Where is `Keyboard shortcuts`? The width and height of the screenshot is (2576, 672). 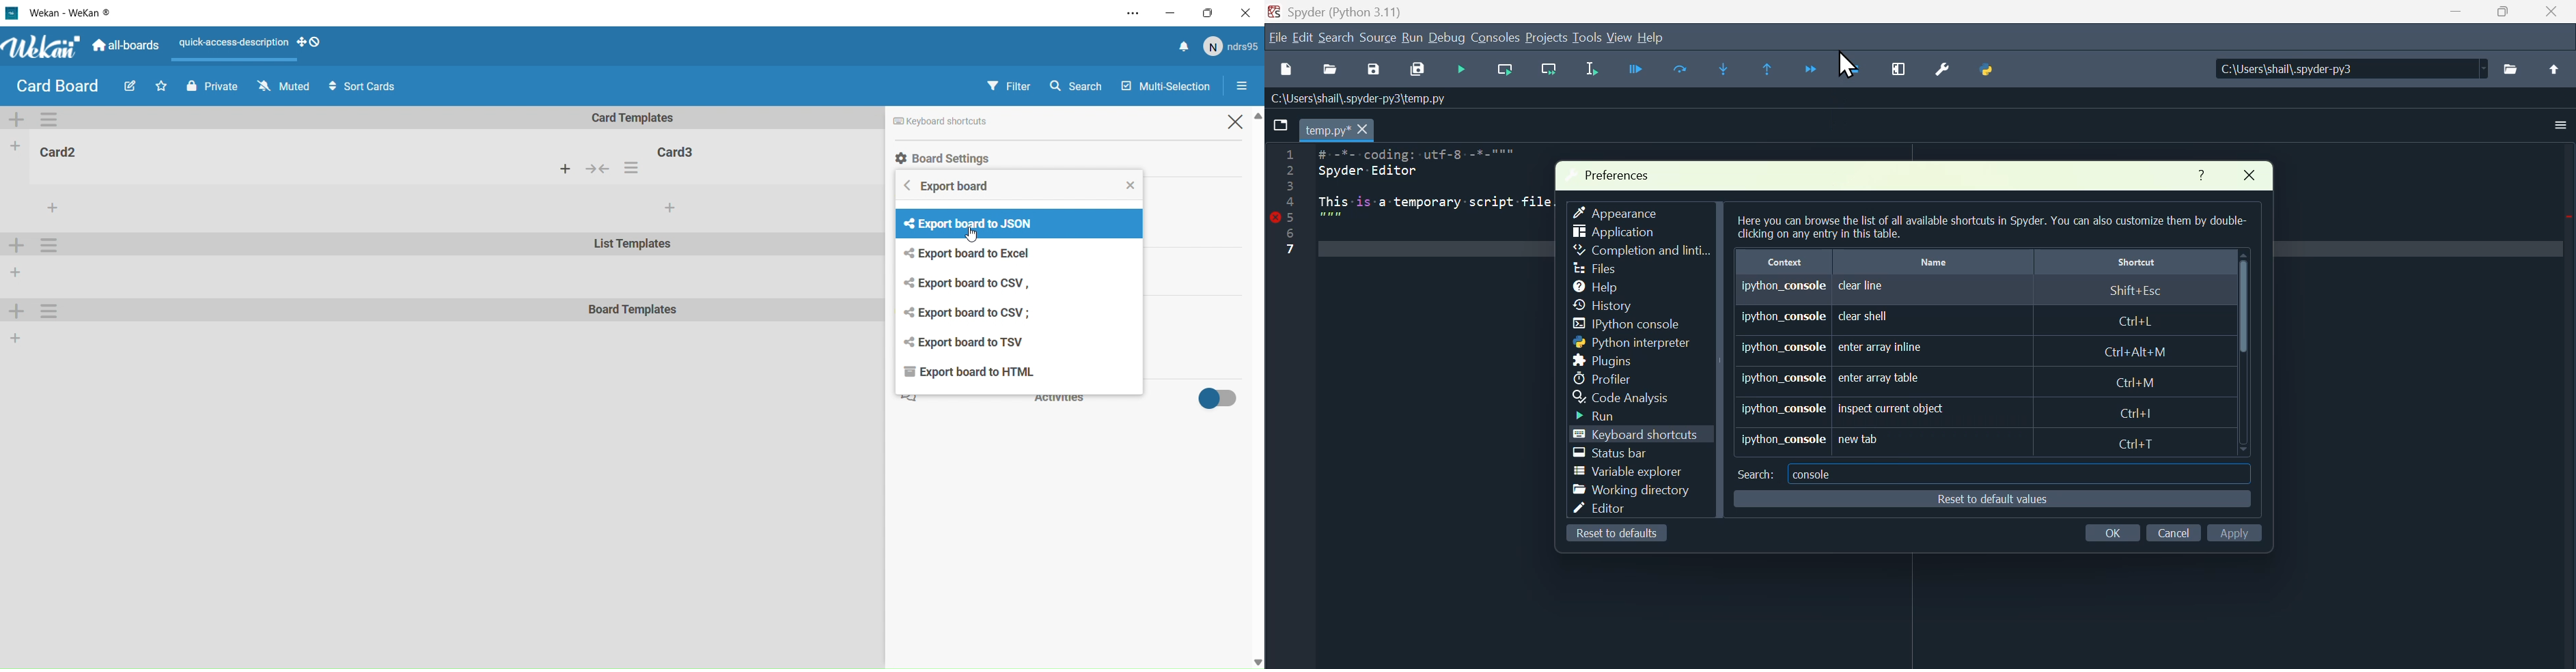
Keyboard shortcuts is located at coordinates (1649, 436).